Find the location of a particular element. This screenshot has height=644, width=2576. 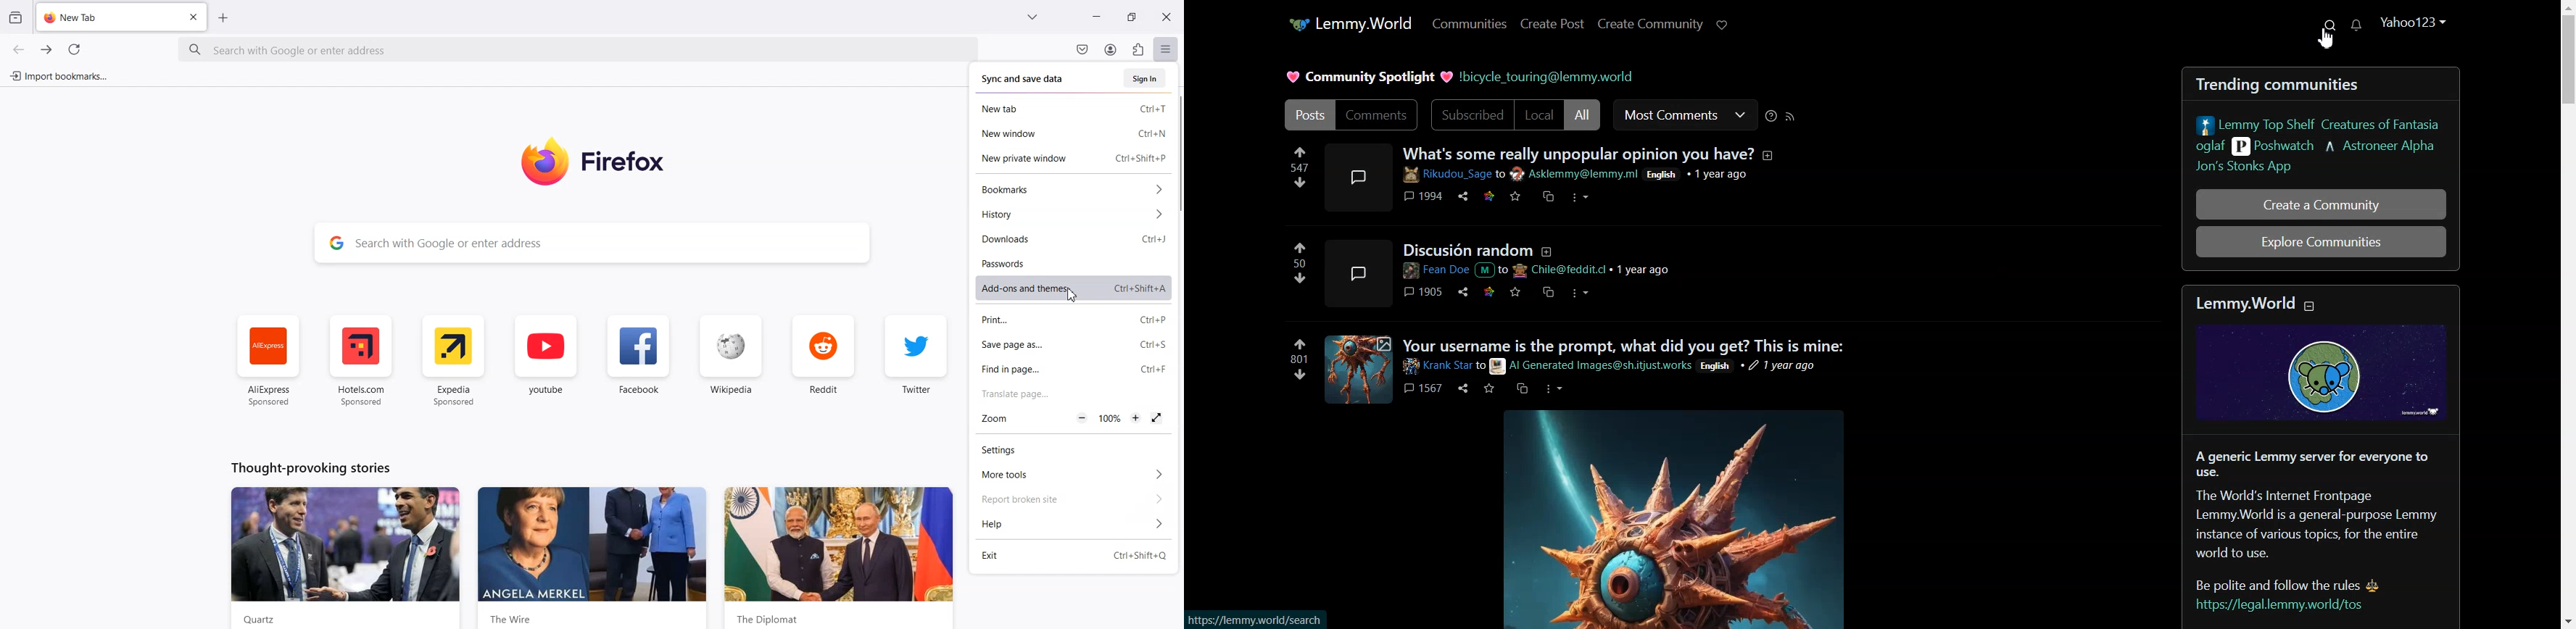

Settings is located at coordinates (1071, 449).